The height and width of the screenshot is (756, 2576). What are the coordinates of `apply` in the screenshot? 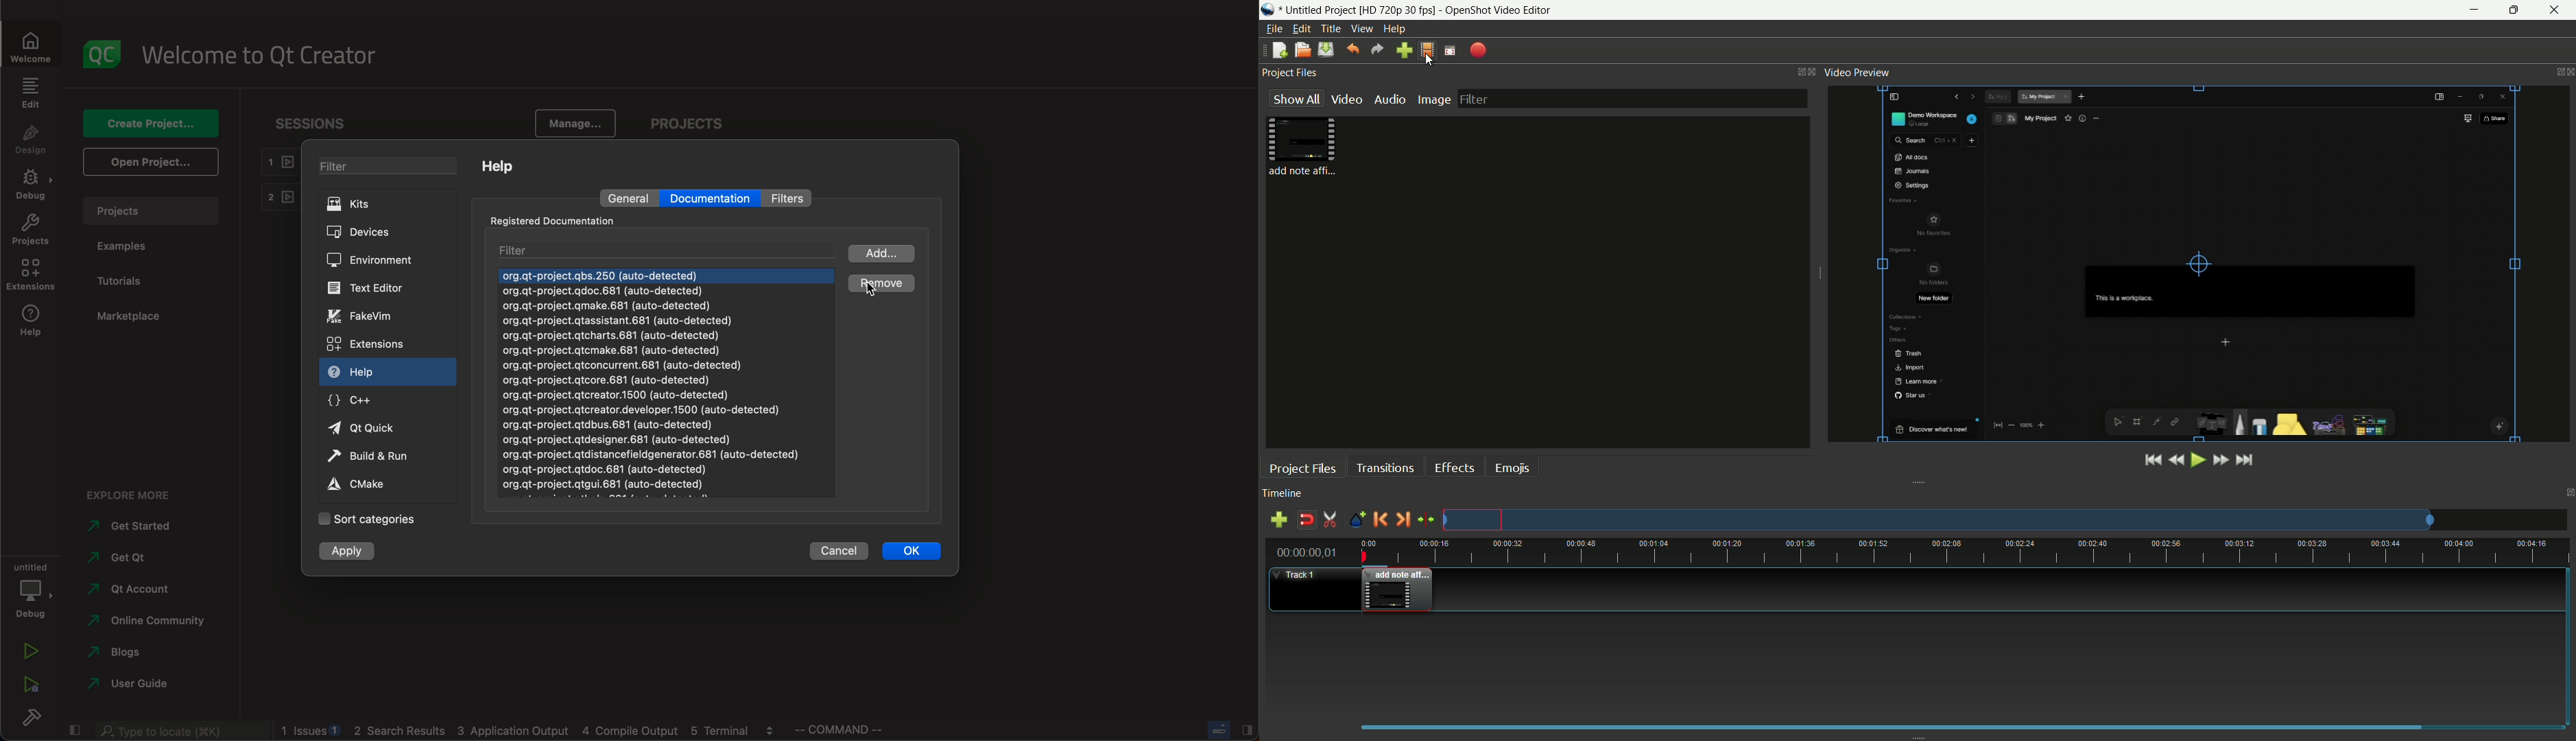 It's located at (351, 553).